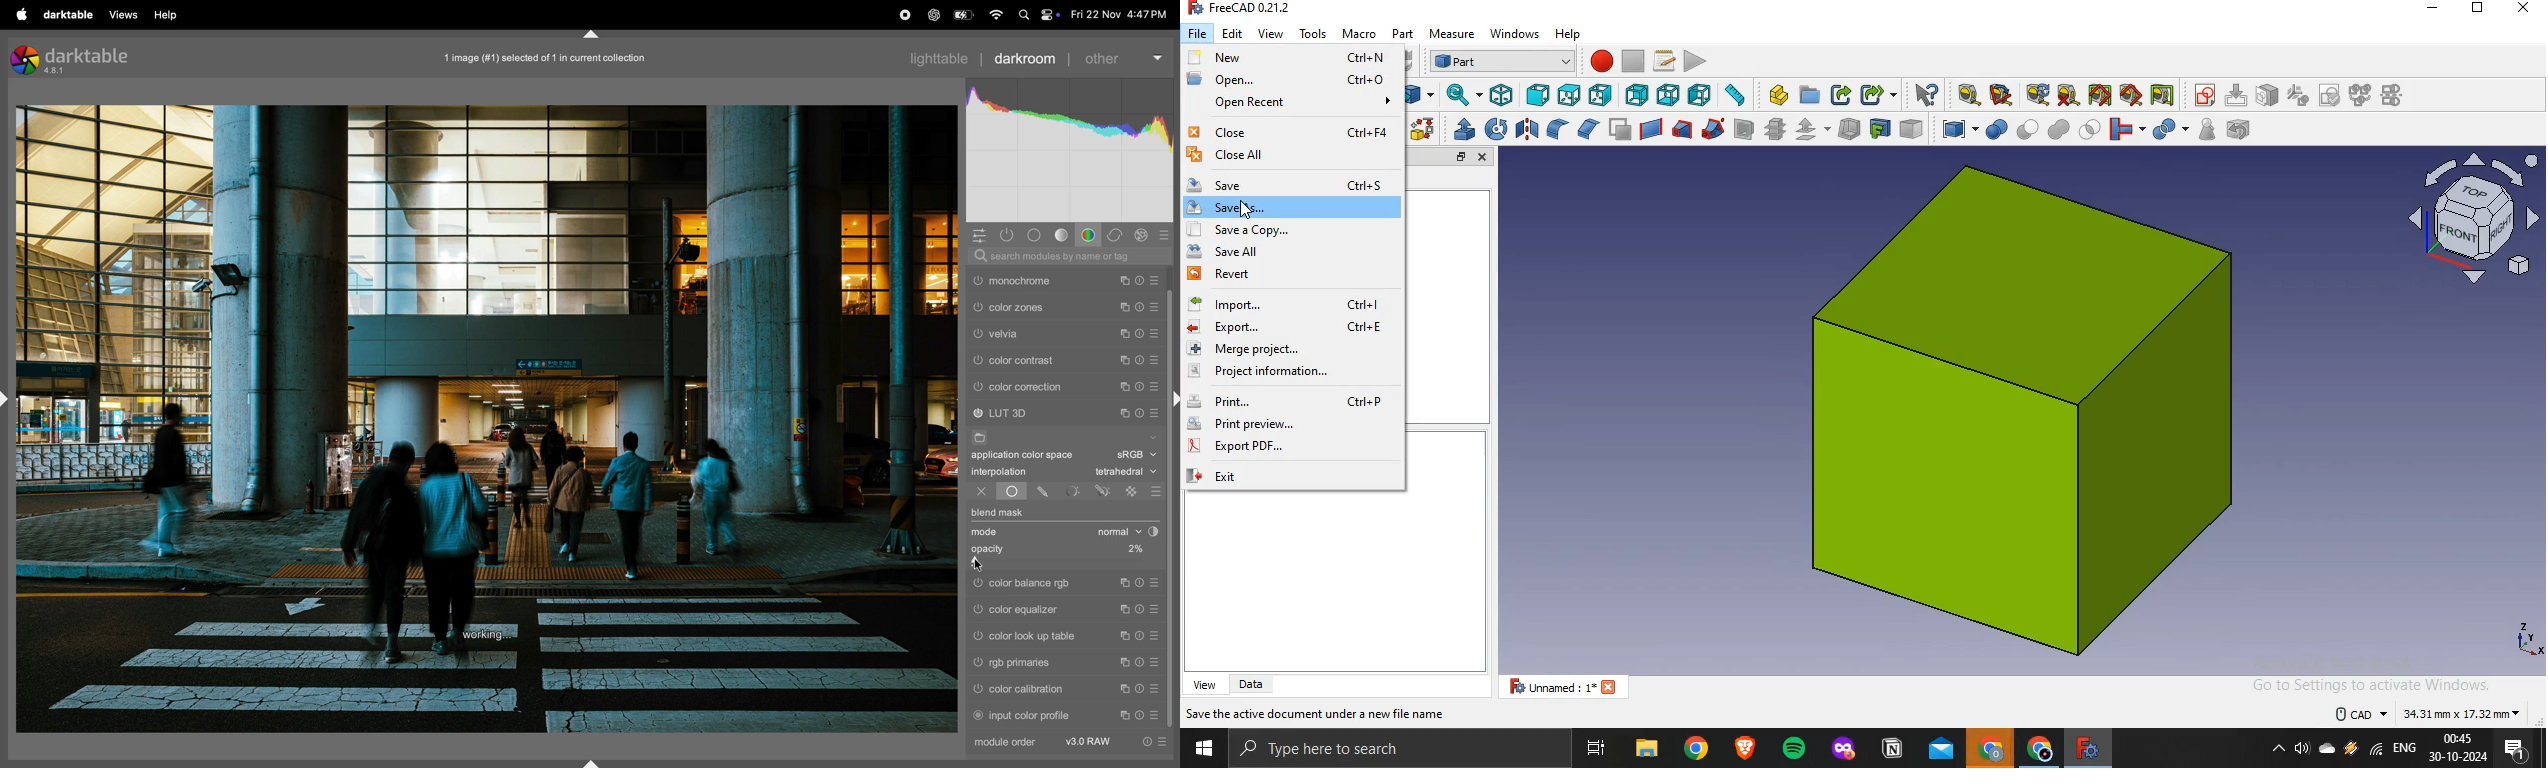  Describe the element at coordinates (1555, 130) in the screenshot. I see `fillet` at that location.